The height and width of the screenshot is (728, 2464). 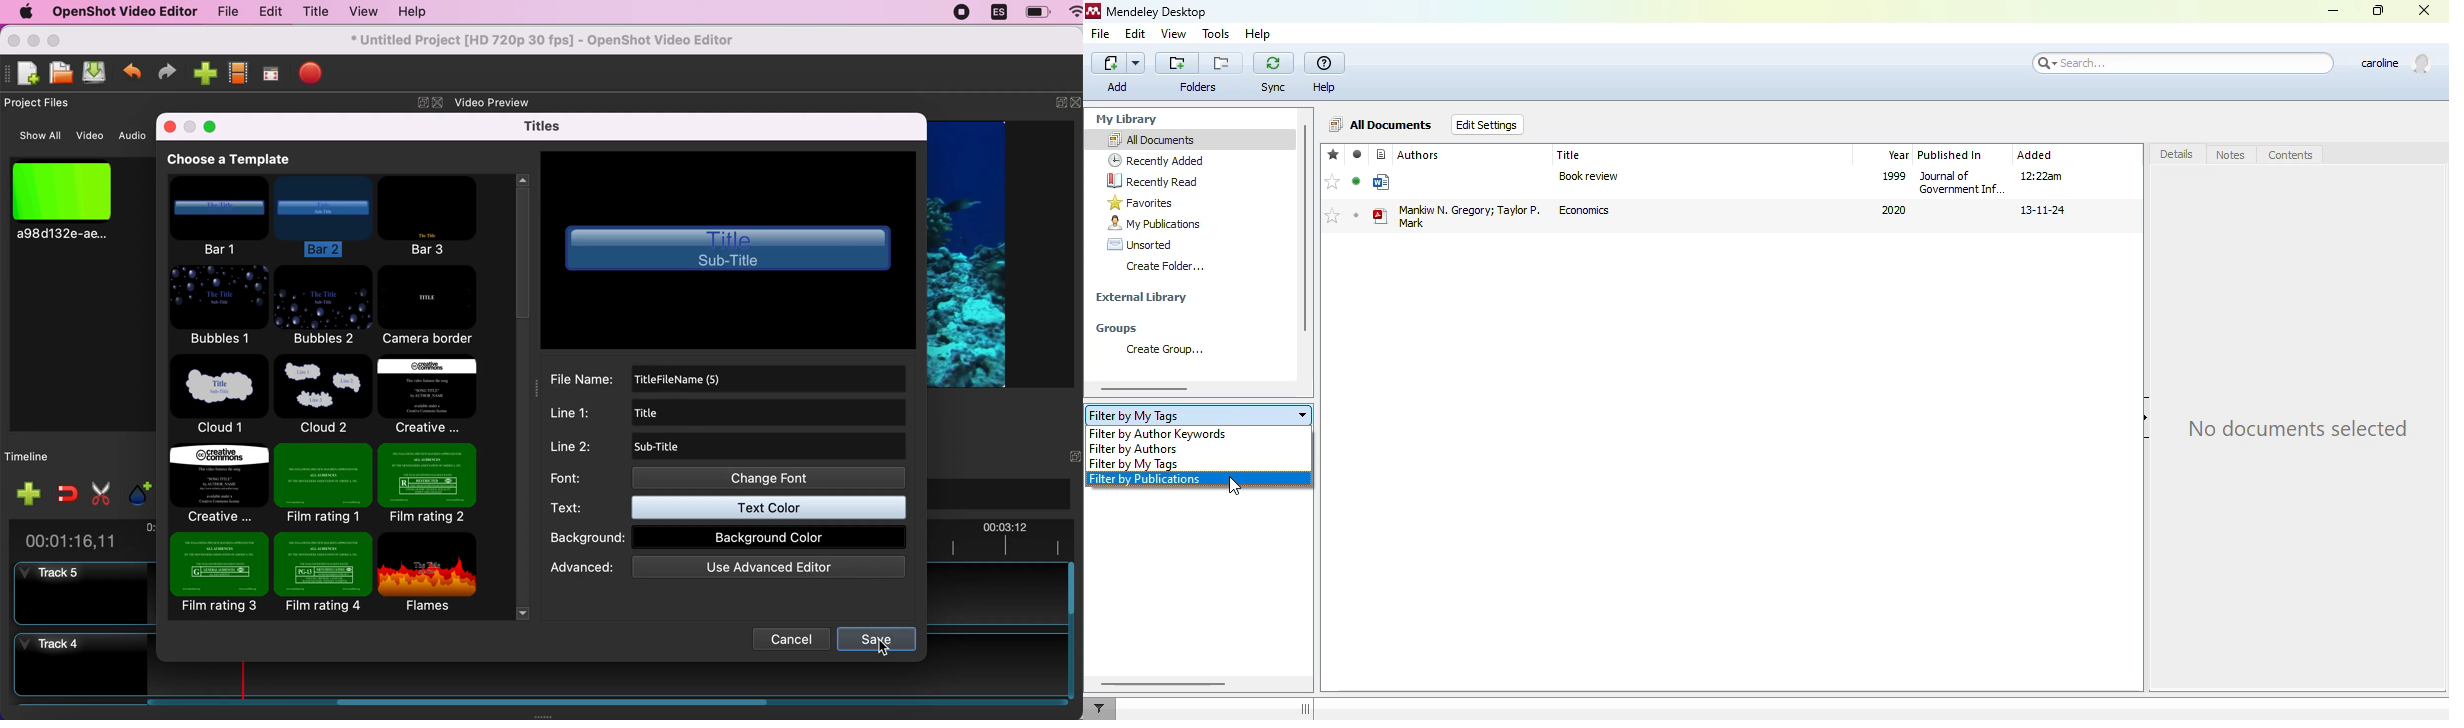 What do you see at coordinates (81, 537) in the screenshot?
I see `time duration` at bounding box center [81, 537].